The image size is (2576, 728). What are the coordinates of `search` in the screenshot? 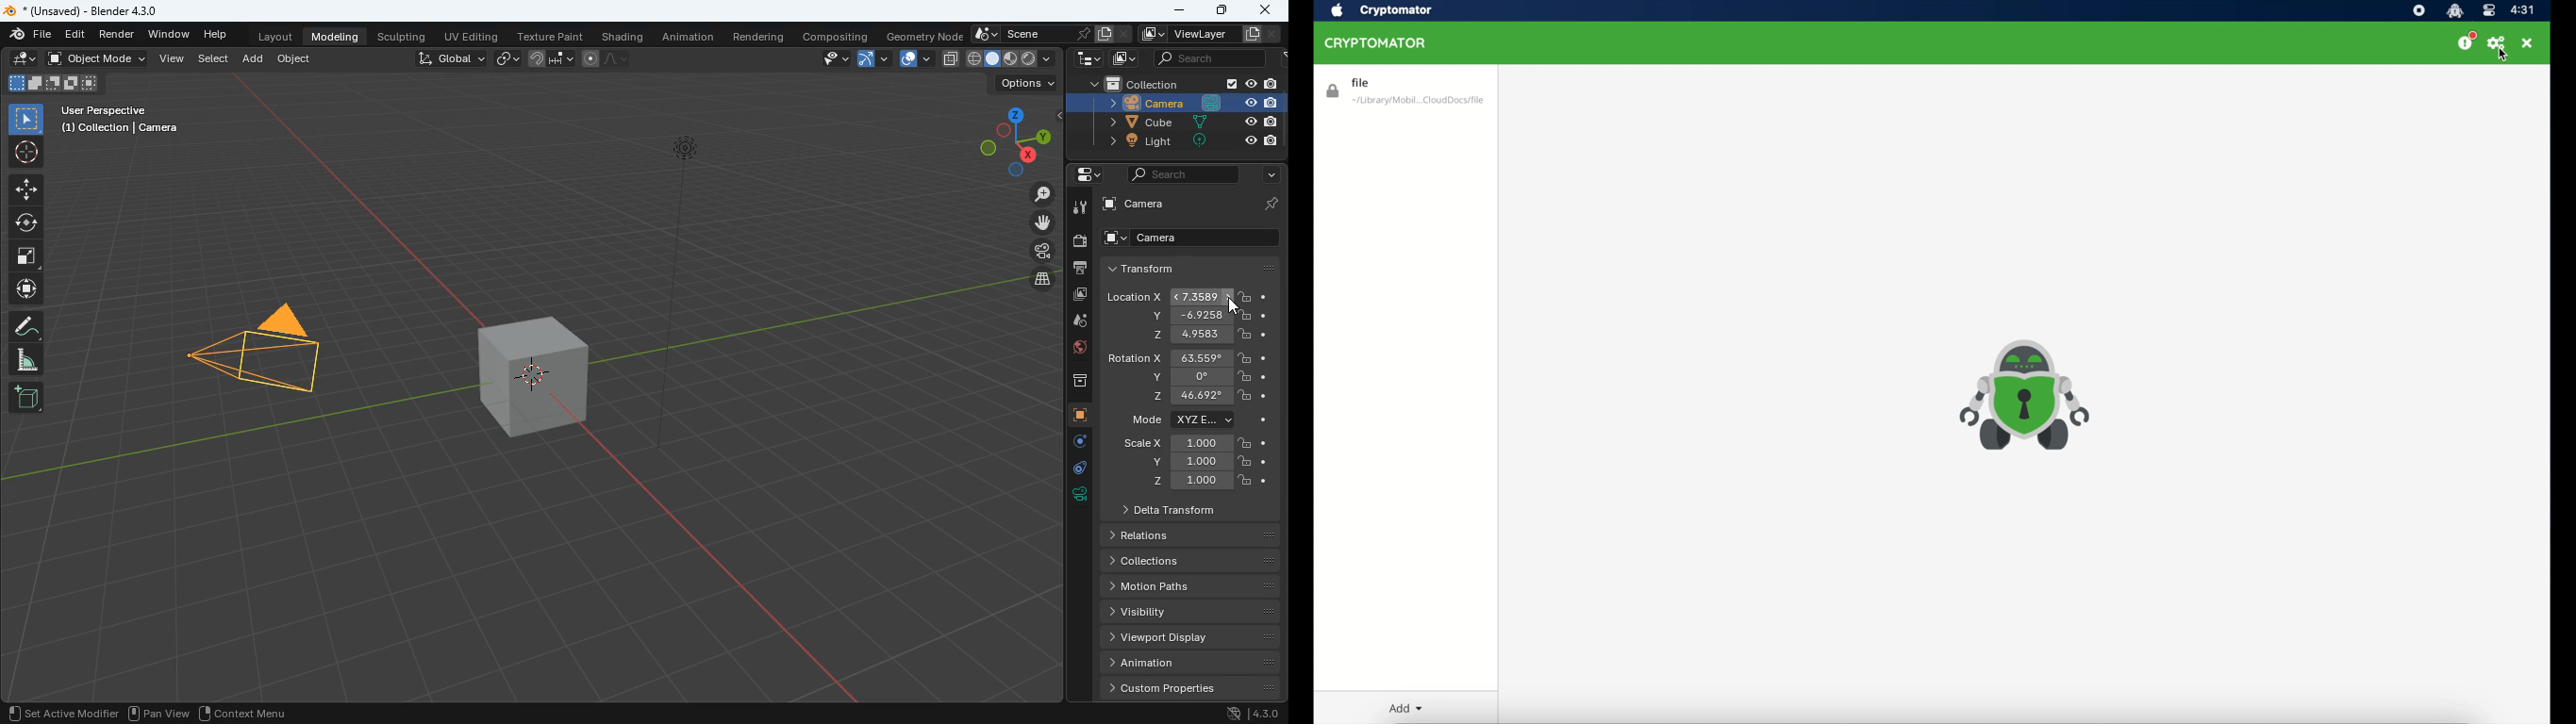 It's located at (1203, 58).